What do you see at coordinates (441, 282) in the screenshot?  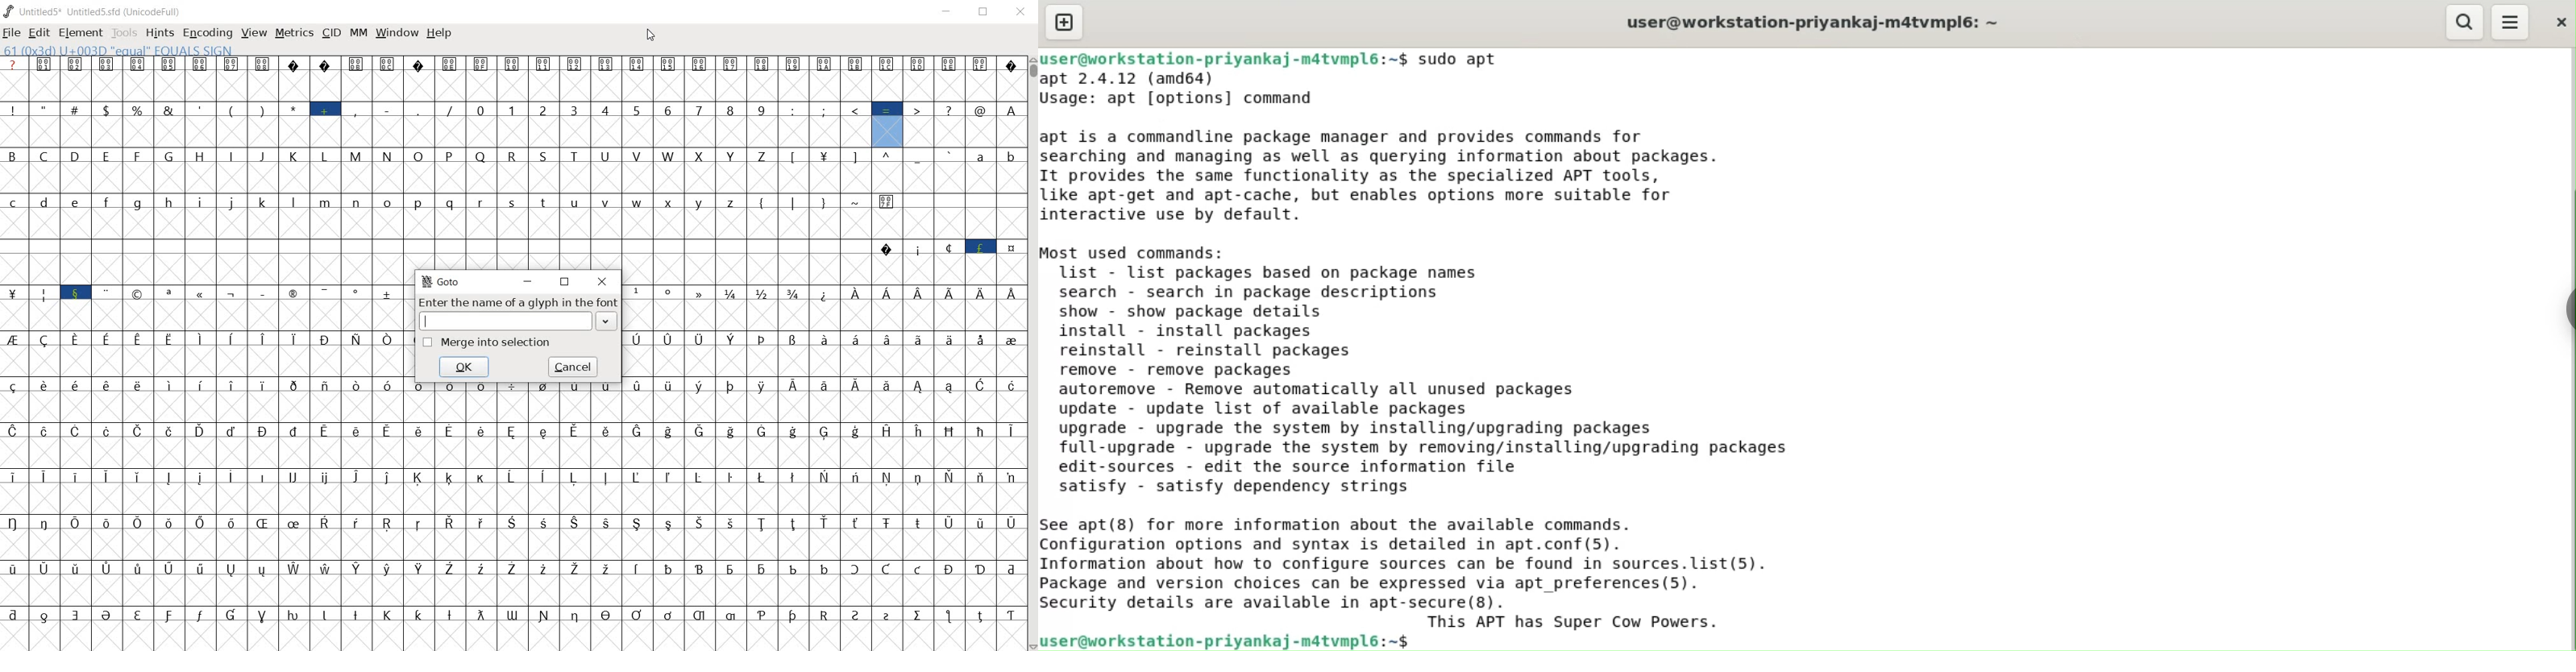 I see `GoTo` at bounding box center [441, 282].